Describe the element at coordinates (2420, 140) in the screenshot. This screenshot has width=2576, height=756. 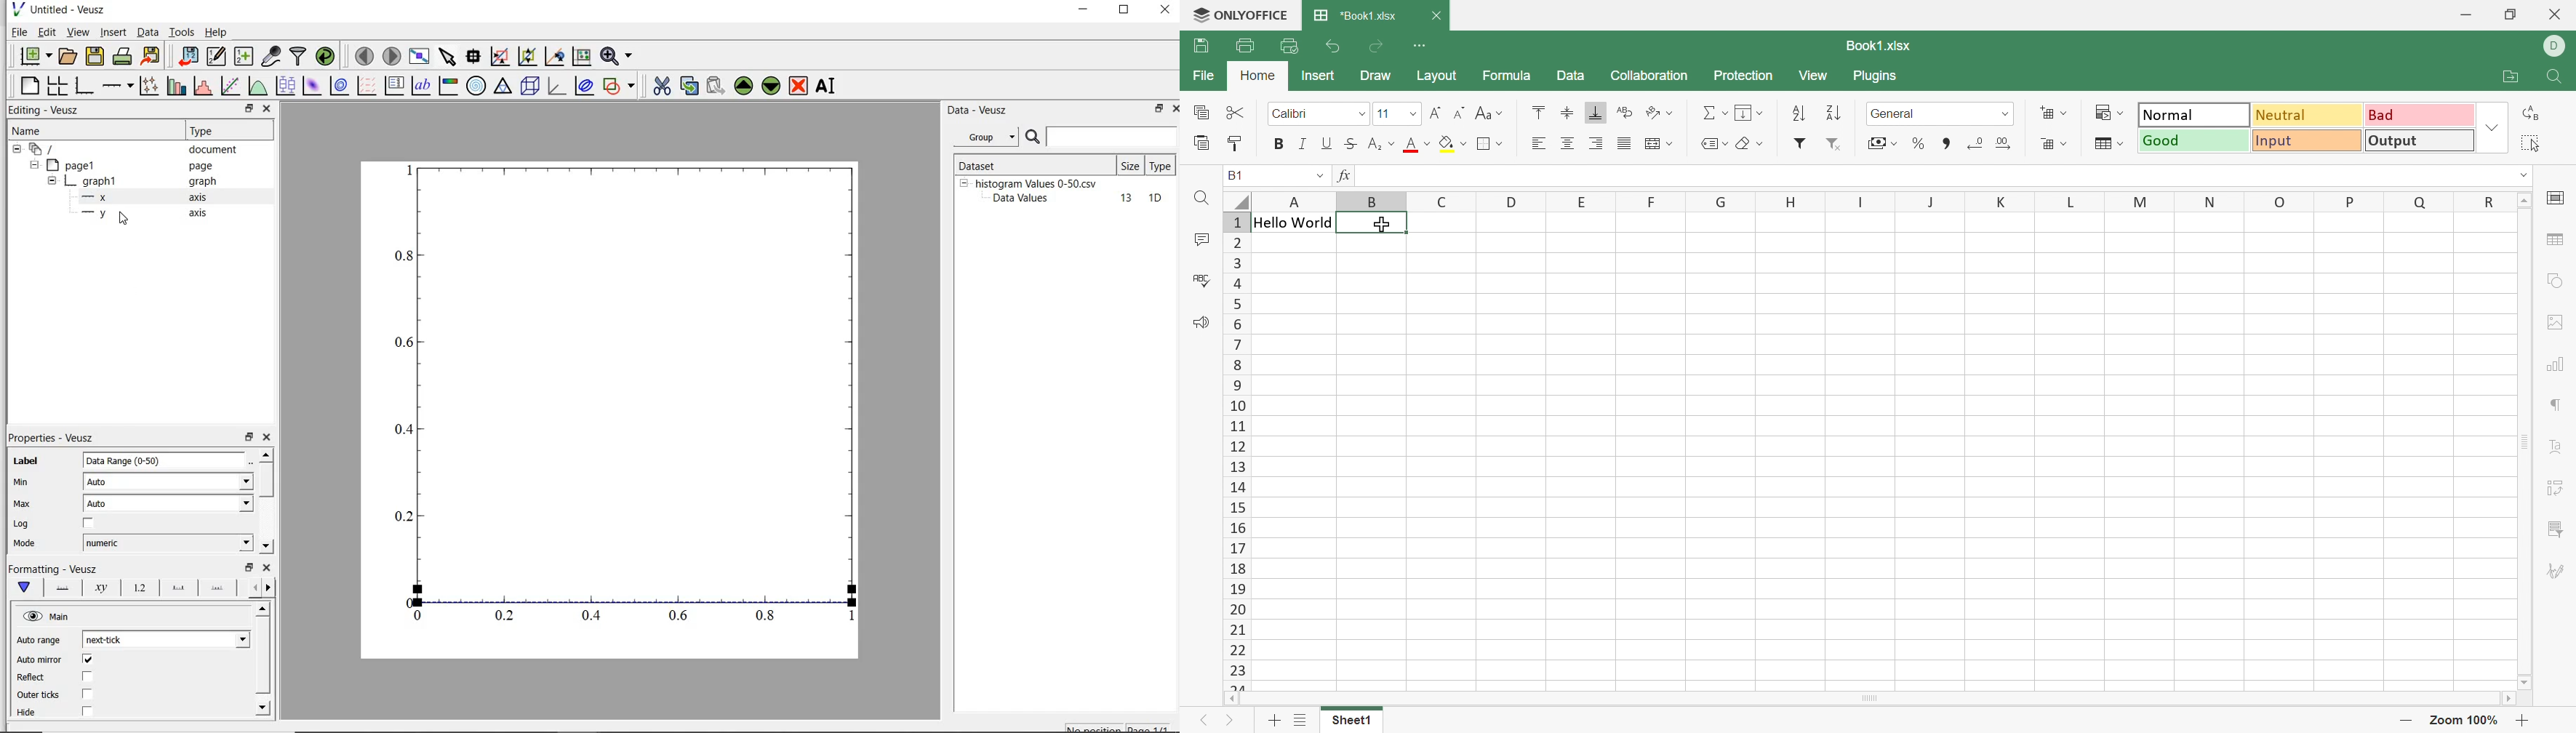
I see `Output` at that location.